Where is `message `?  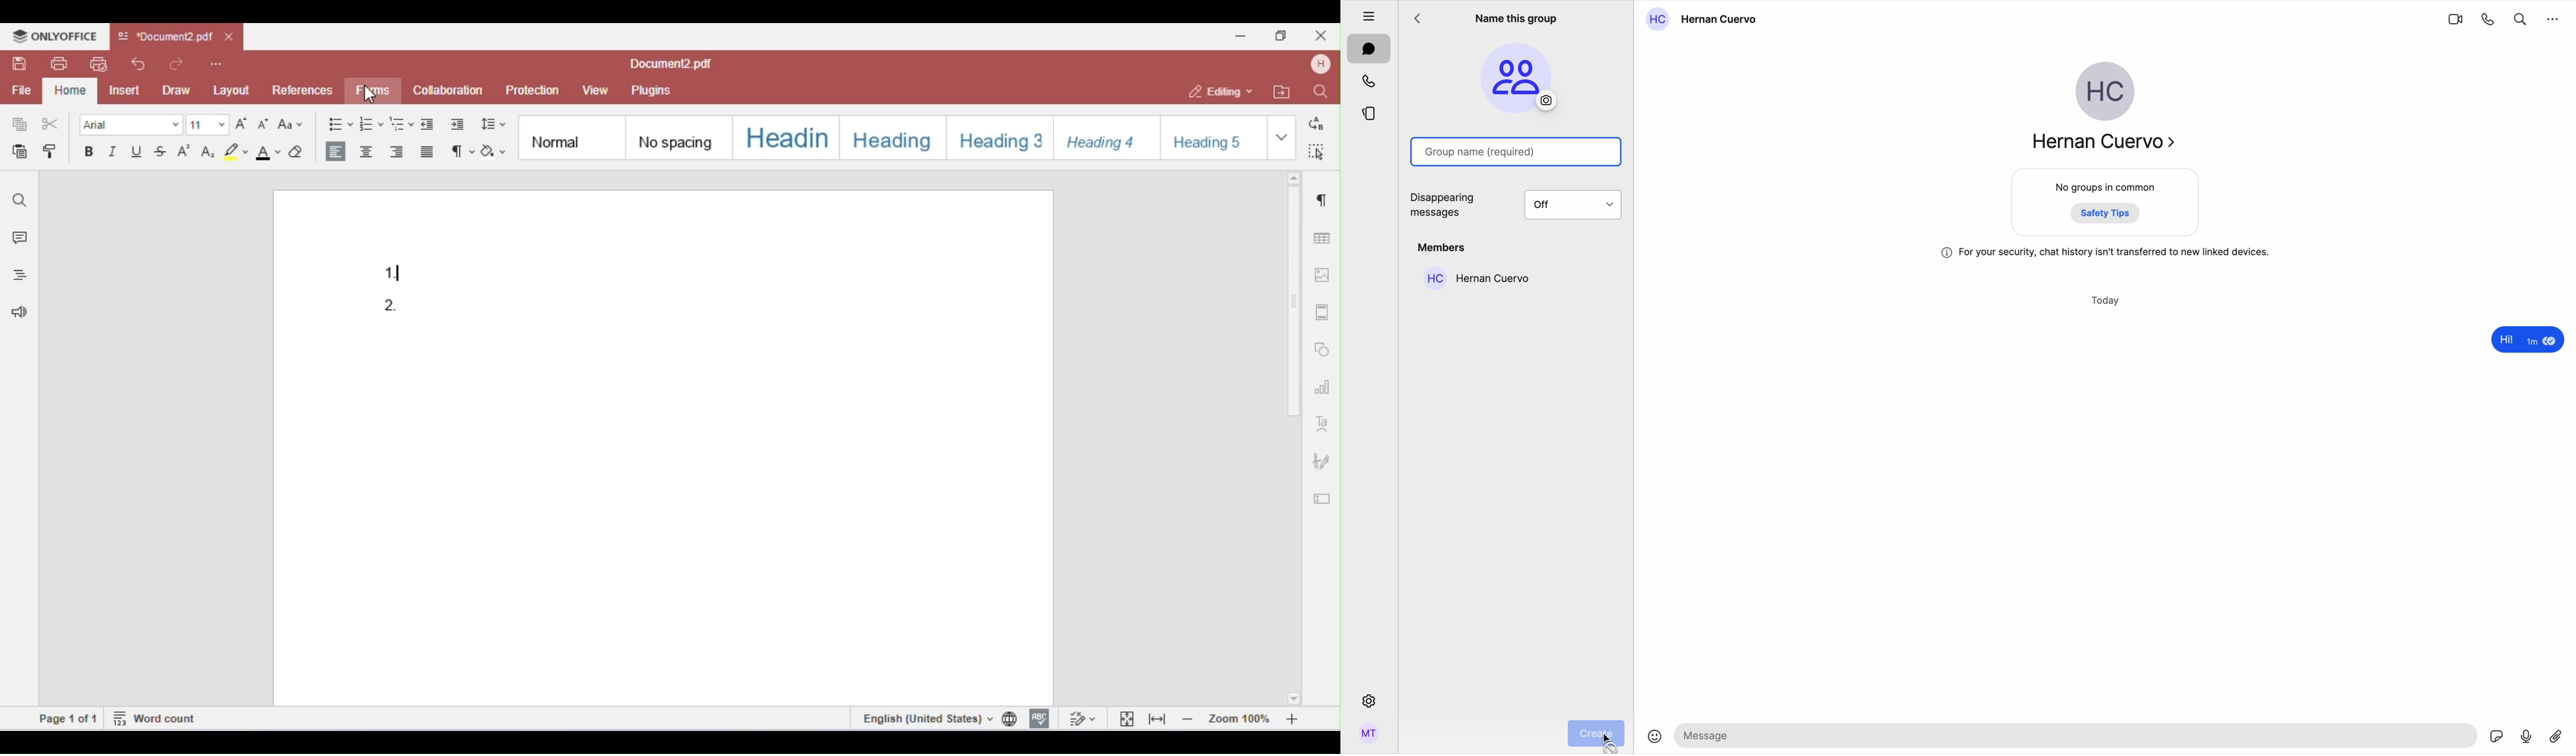 message  is located at coordinates (2525, 341).